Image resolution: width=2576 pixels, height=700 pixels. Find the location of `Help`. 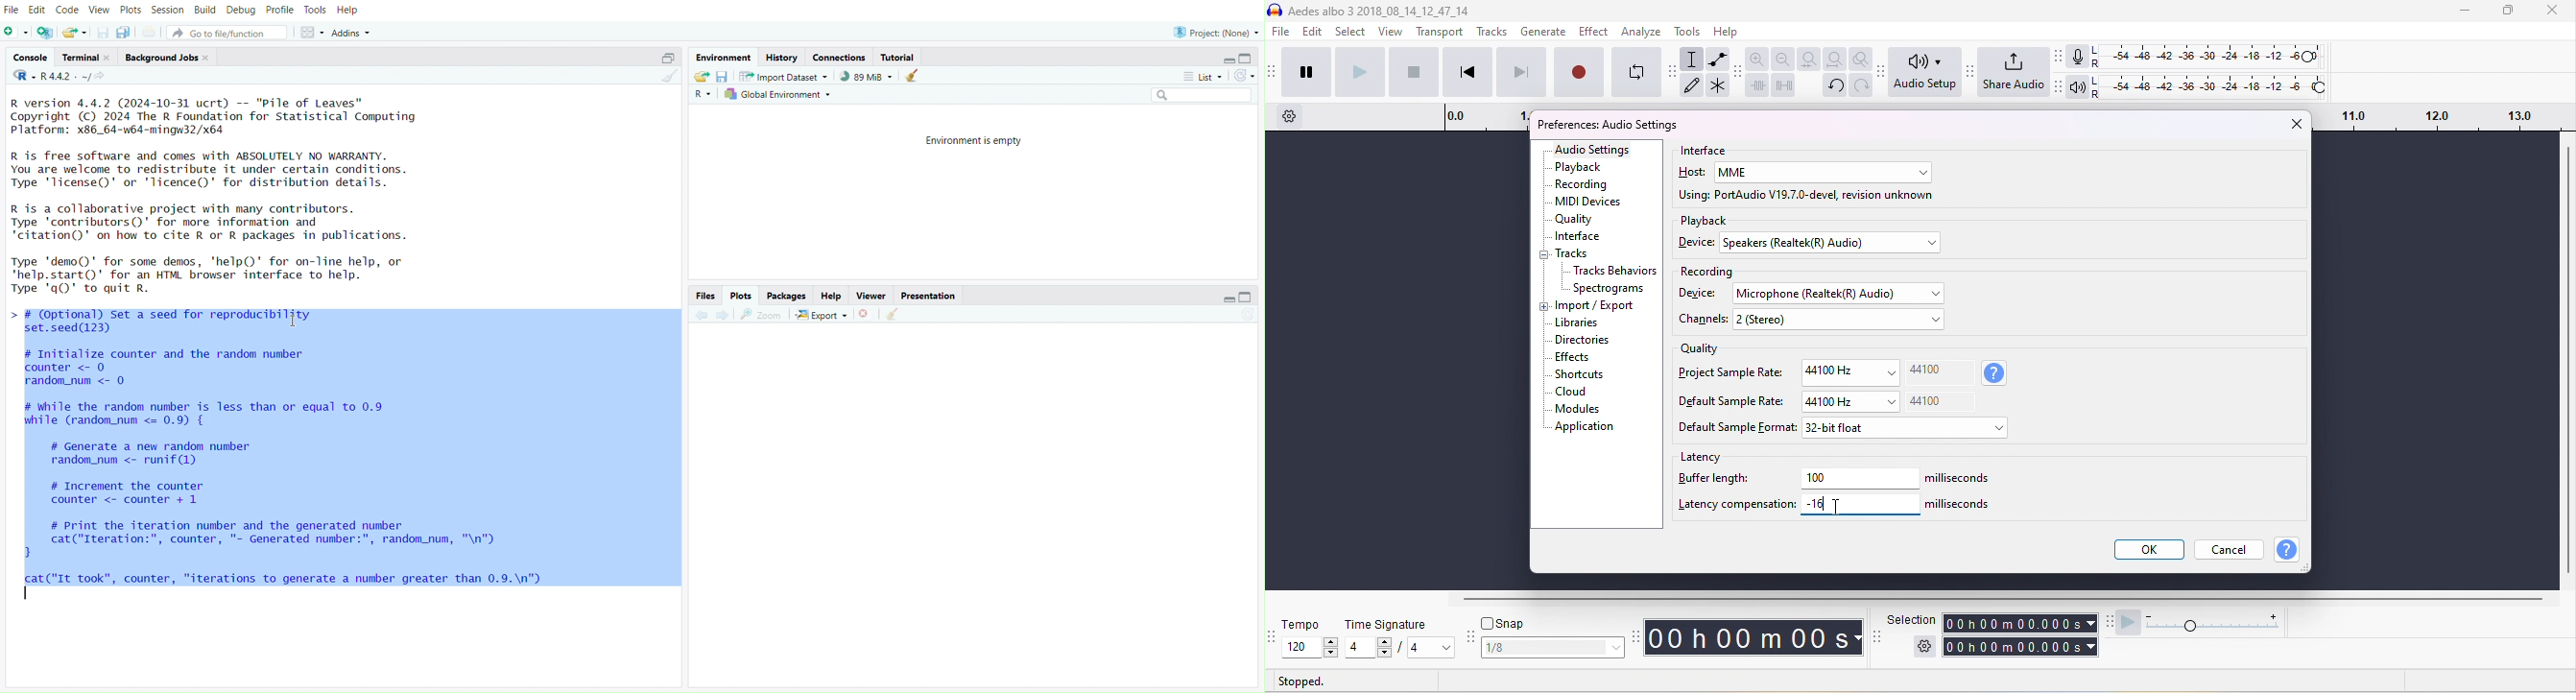

Help is located at coordinates (832, 295).